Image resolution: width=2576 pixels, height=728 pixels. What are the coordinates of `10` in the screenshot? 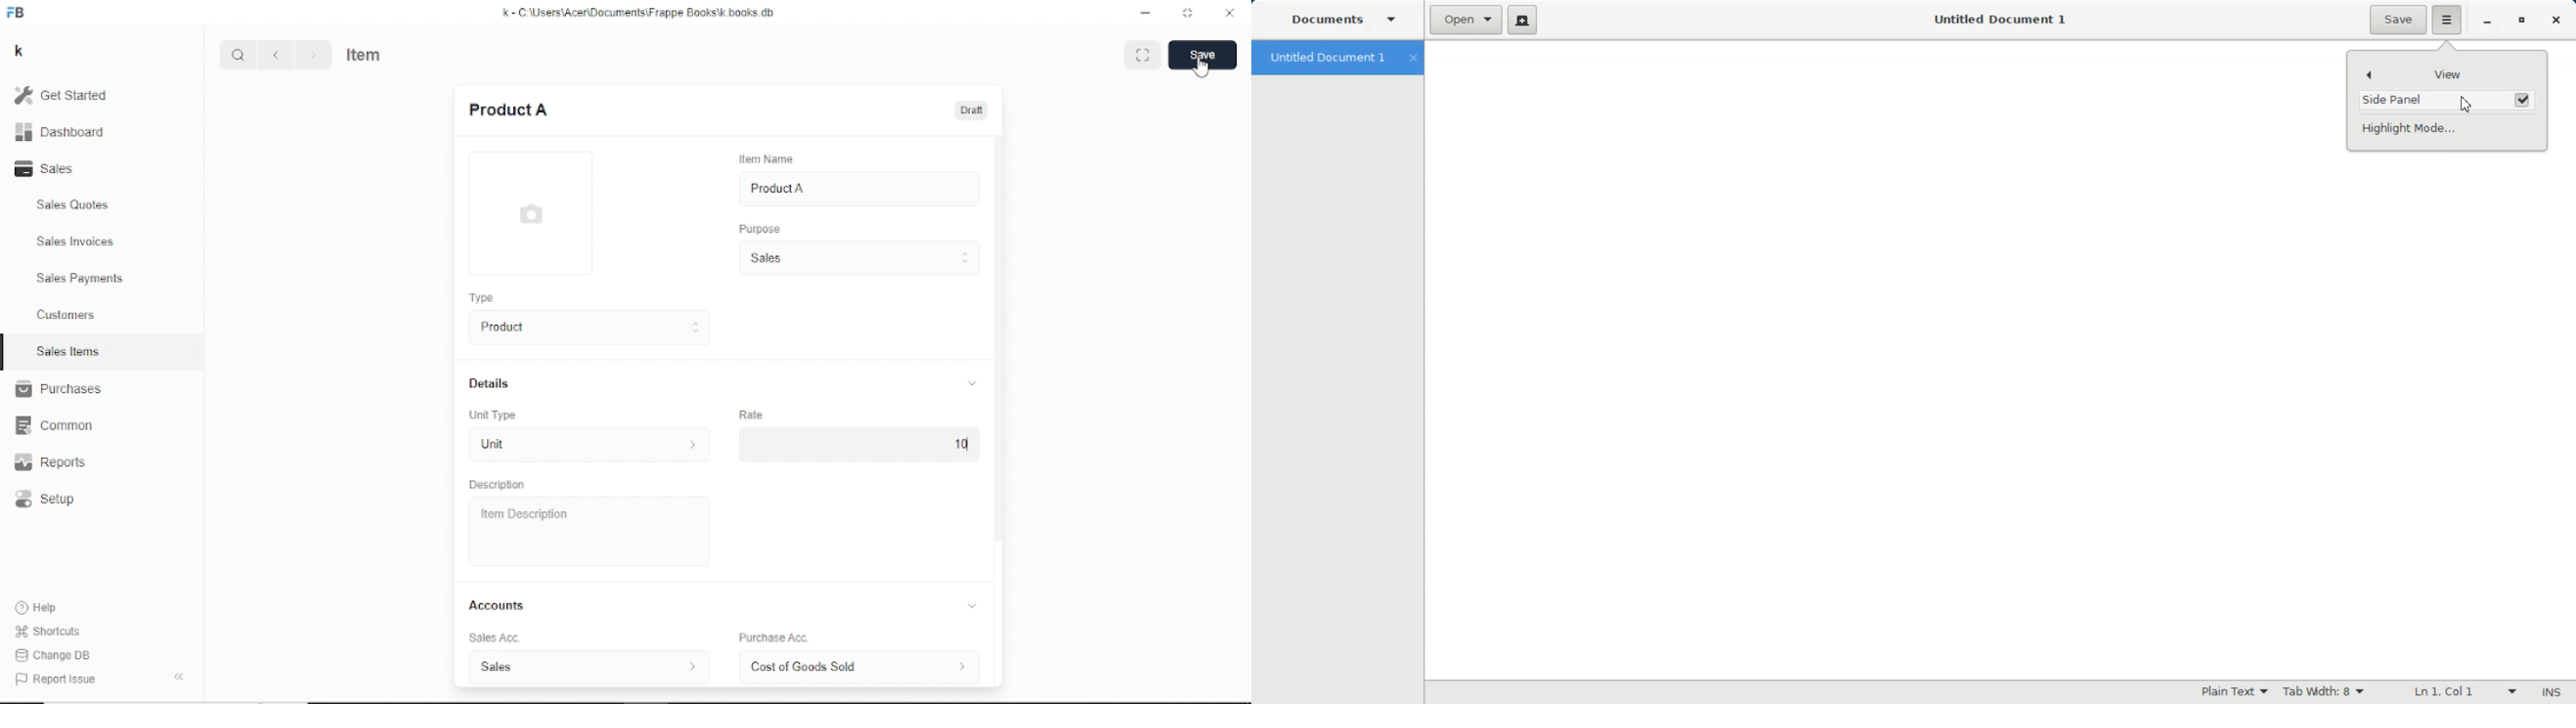 It's located at (961, 444).